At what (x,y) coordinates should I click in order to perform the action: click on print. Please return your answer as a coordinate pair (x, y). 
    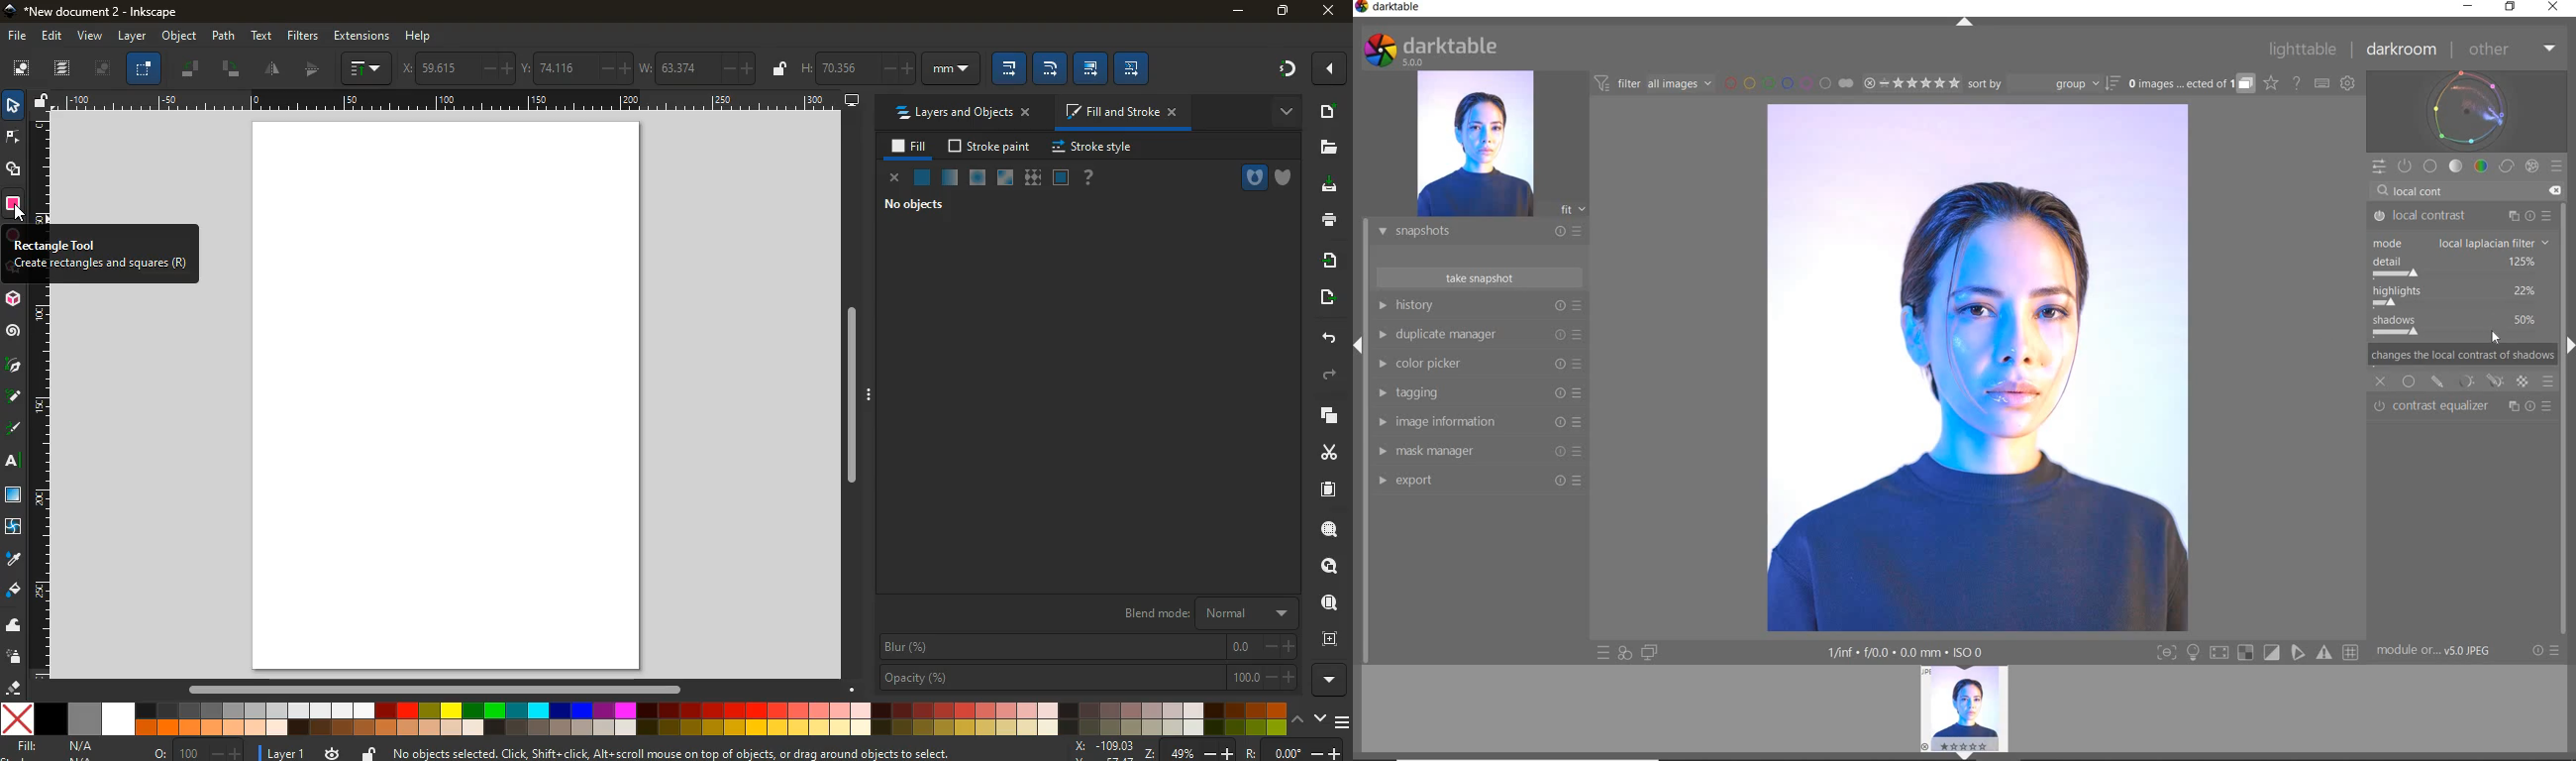
    Looking at the image, I should click on (1327, 220).